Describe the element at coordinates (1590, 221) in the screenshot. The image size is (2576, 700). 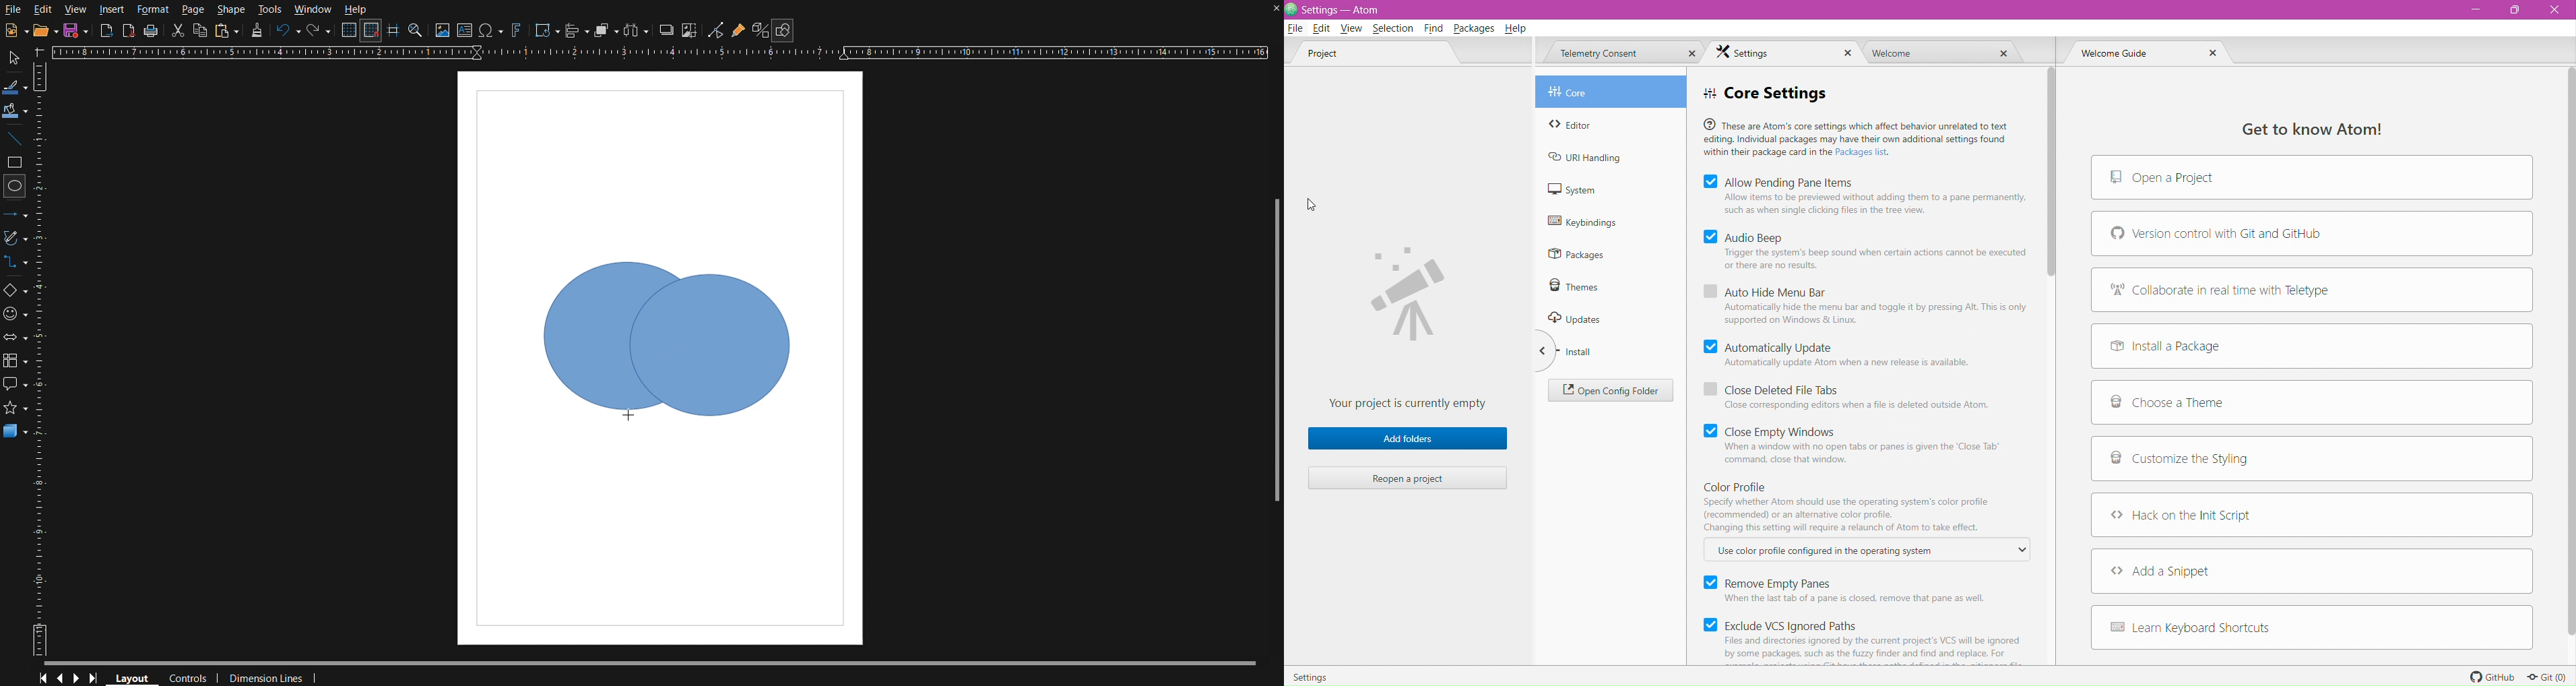
I see `Keybindings` at that location.